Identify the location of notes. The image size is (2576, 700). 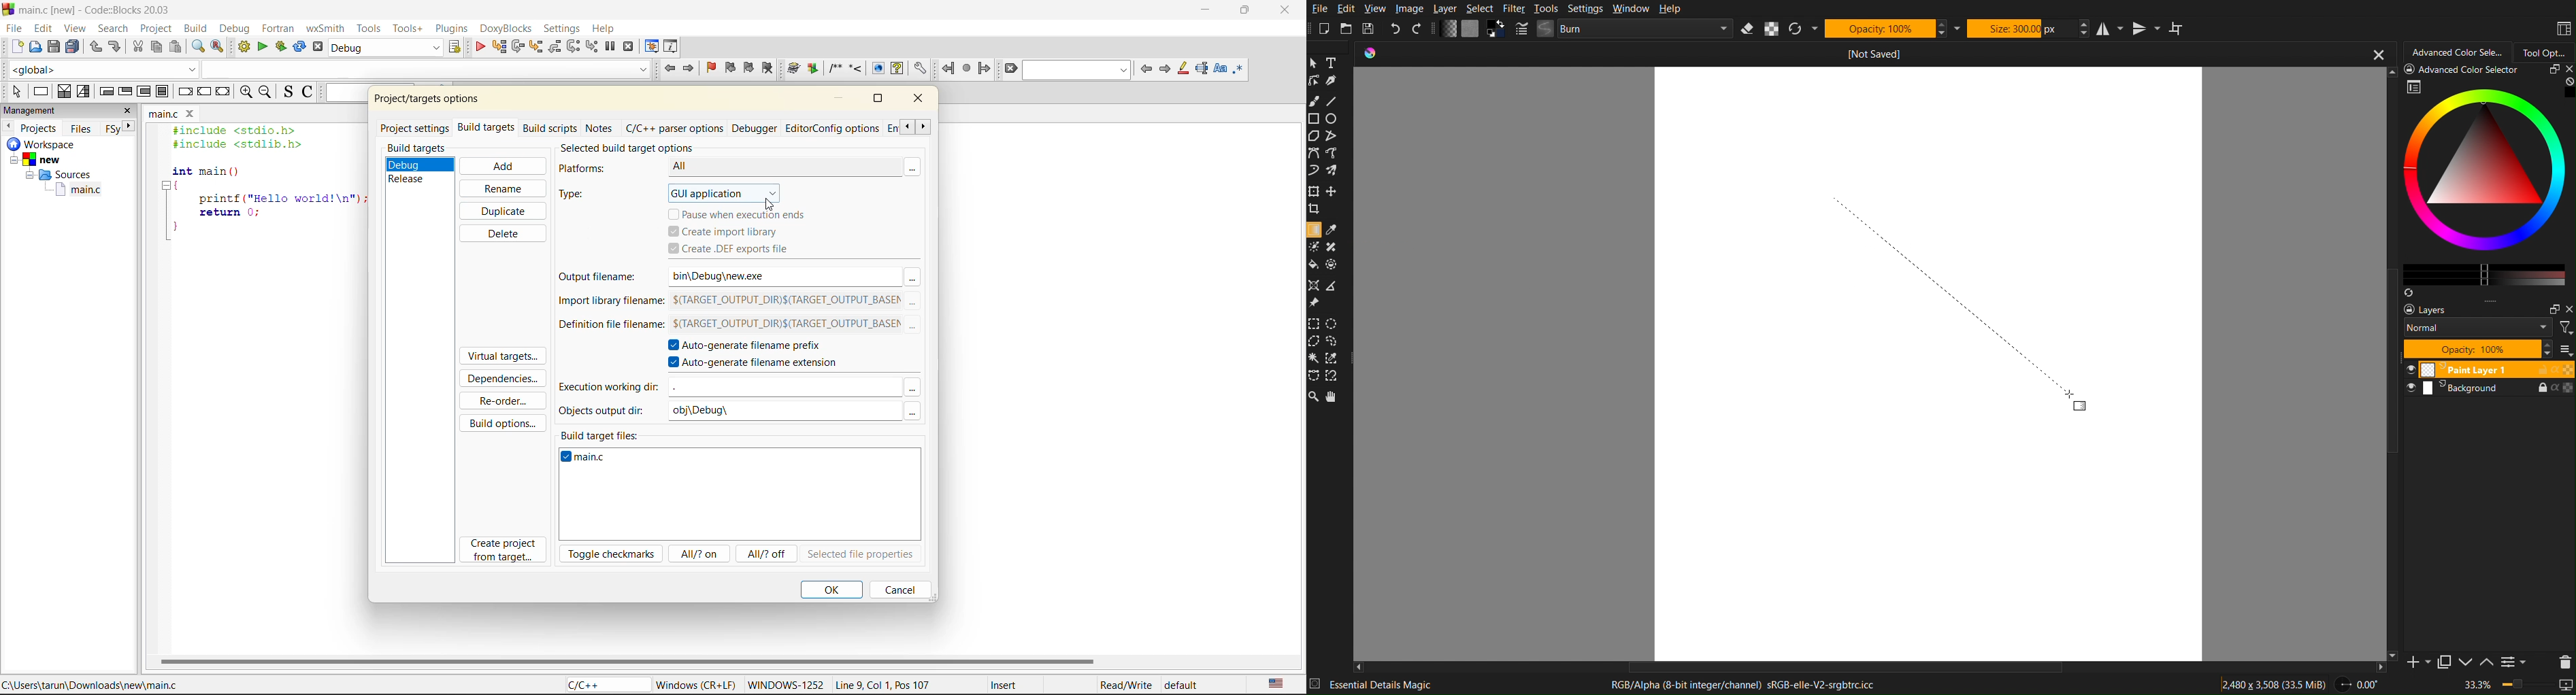
(601, 126).